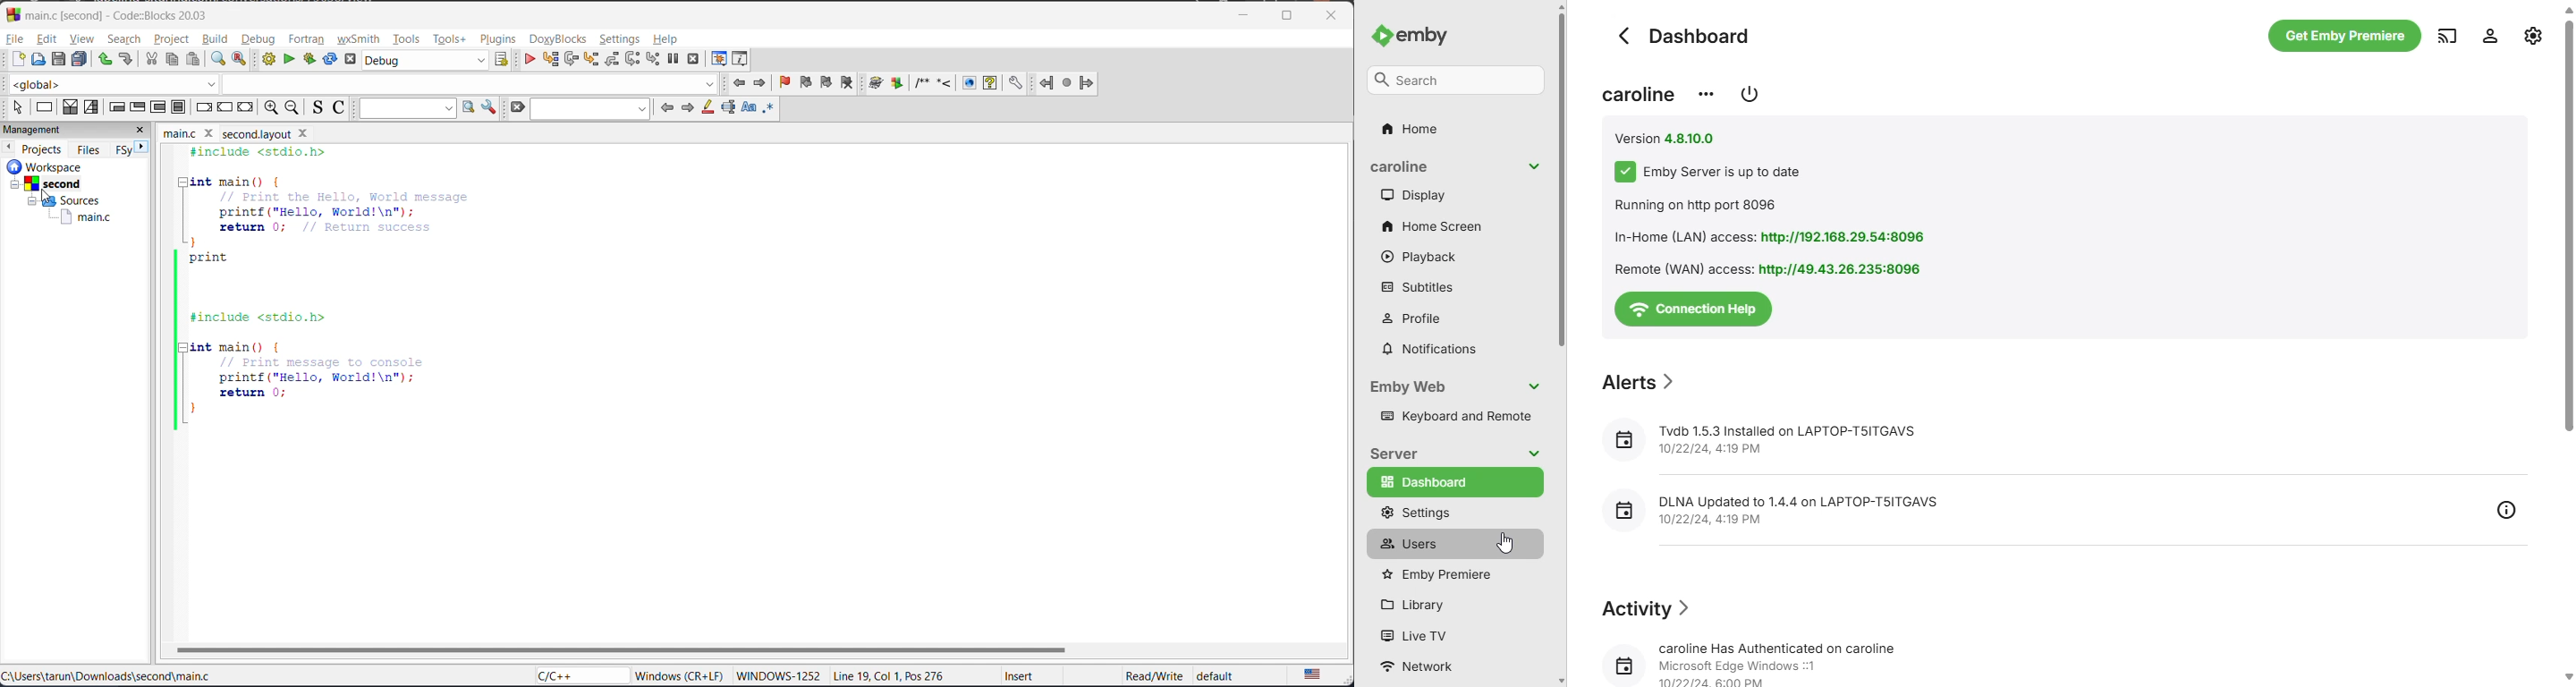 The width and height of the screenshot is (2576, 700). Describe the element at coordinates (62, 129) in the screenshot. I see `management` at that location.